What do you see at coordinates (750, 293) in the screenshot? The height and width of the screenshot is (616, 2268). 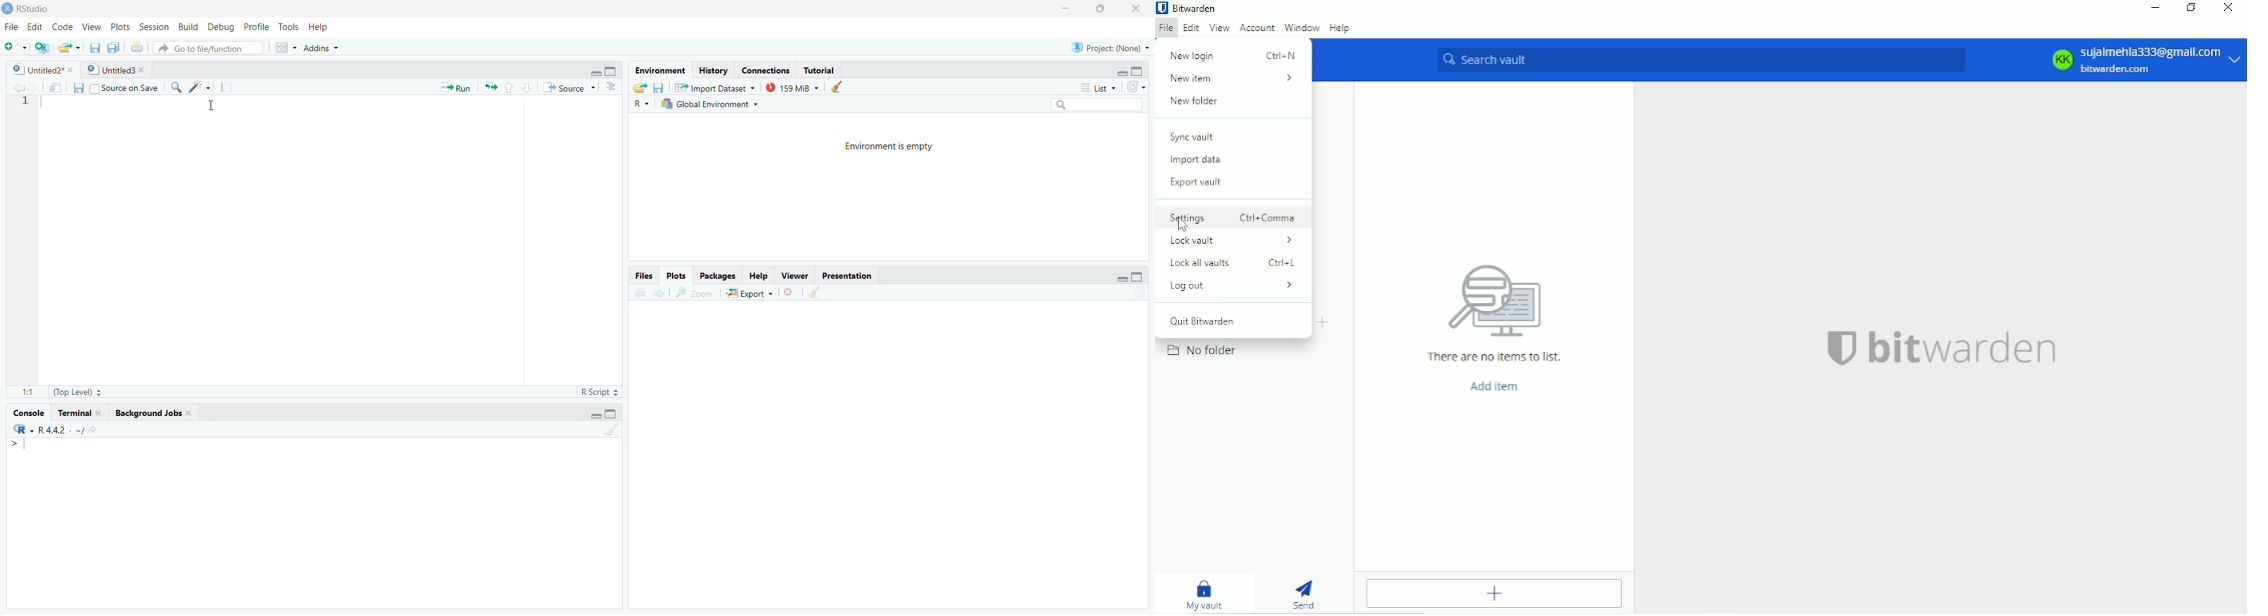 I see `Export ` at bounding box center [750, 293].